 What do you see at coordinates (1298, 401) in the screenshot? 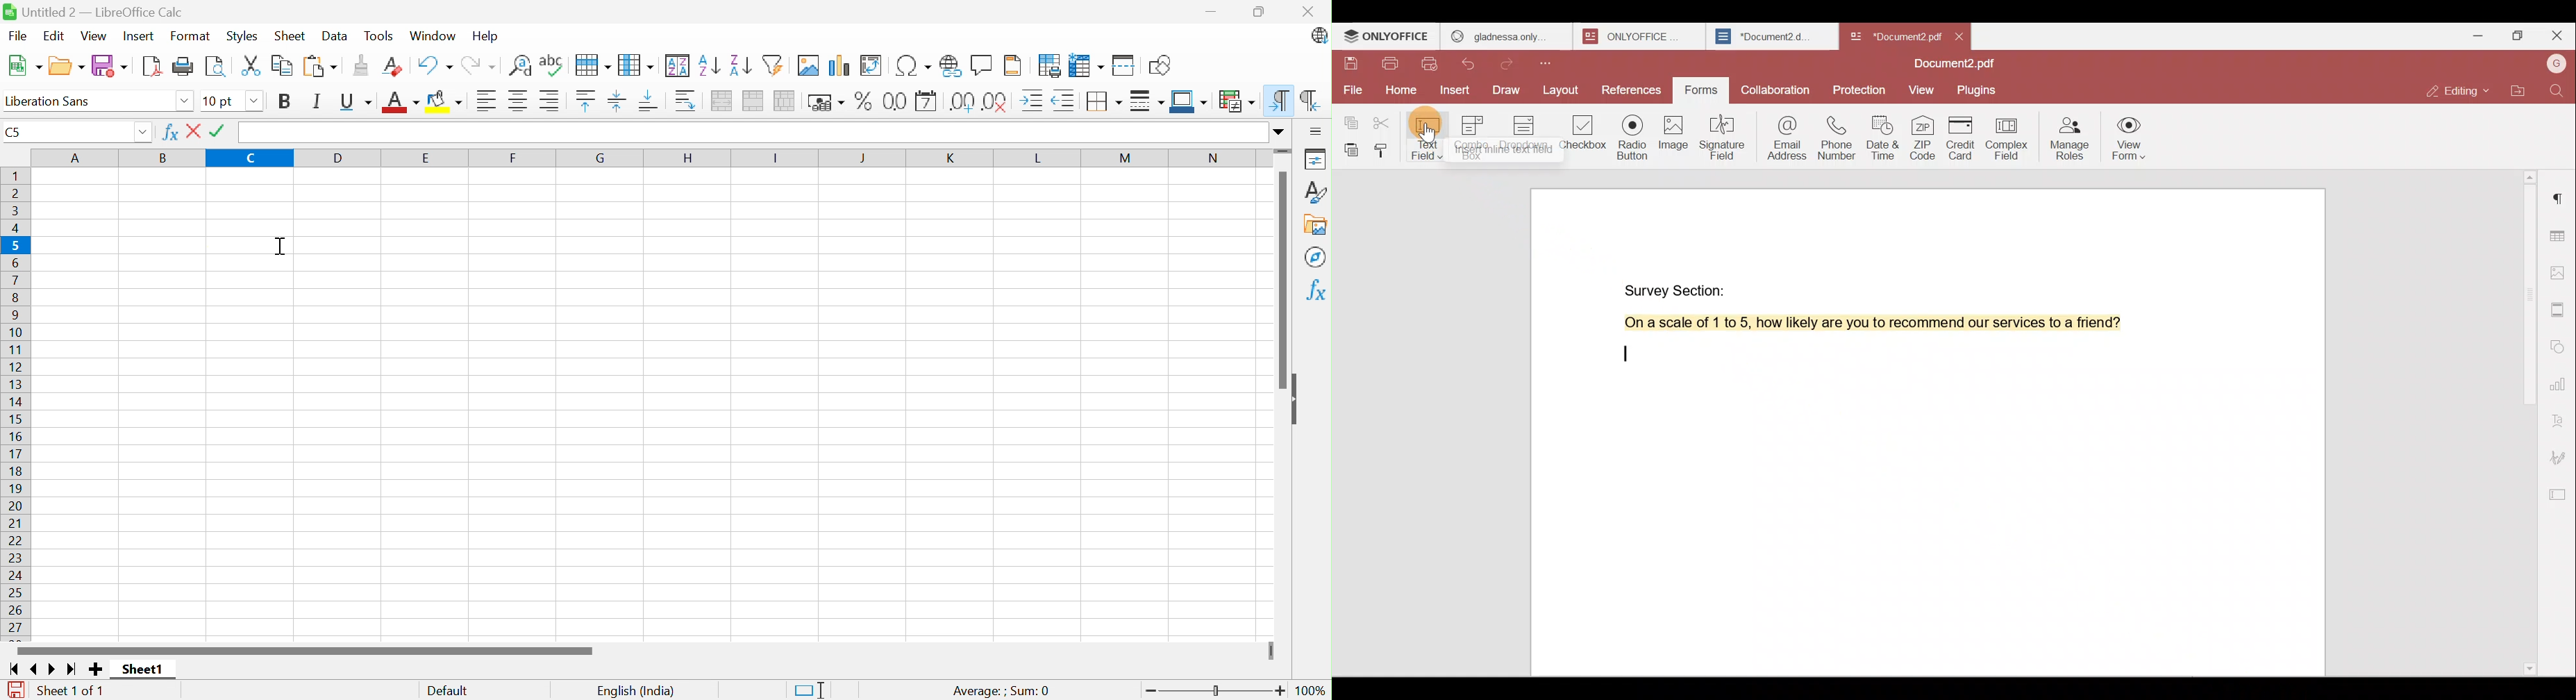
I see `Hide` at bounding box center [1298, 401].